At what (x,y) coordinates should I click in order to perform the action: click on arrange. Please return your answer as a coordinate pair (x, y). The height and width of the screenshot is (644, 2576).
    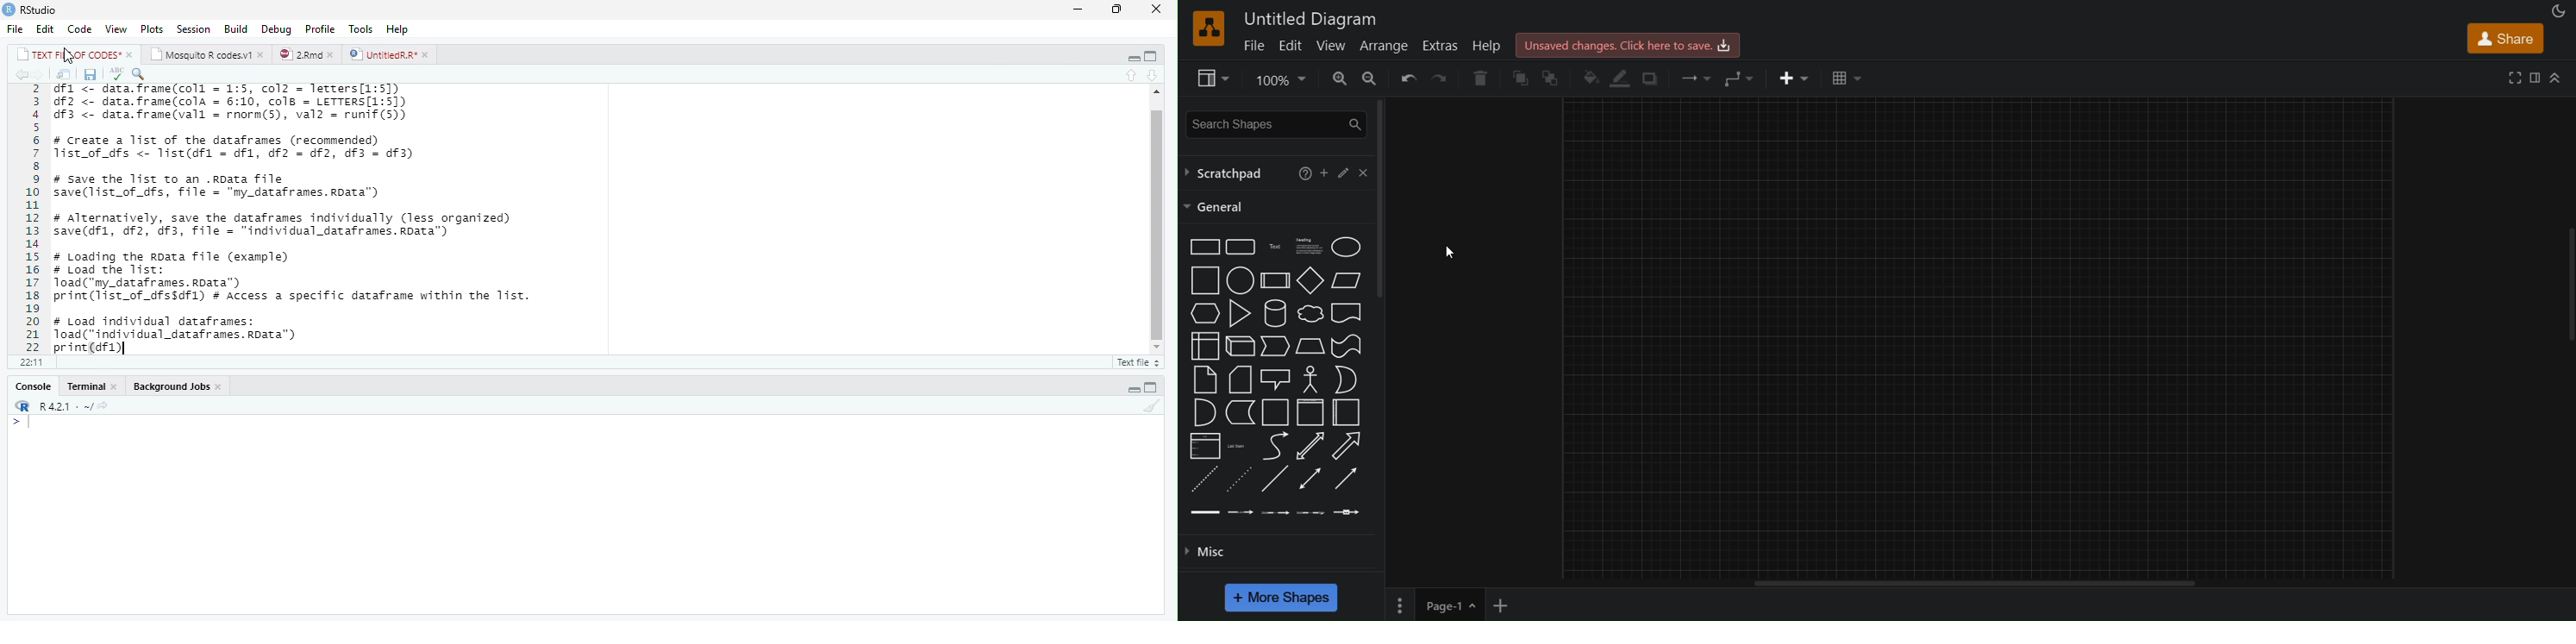
    Looking at the image, I should click on (1386, 46).